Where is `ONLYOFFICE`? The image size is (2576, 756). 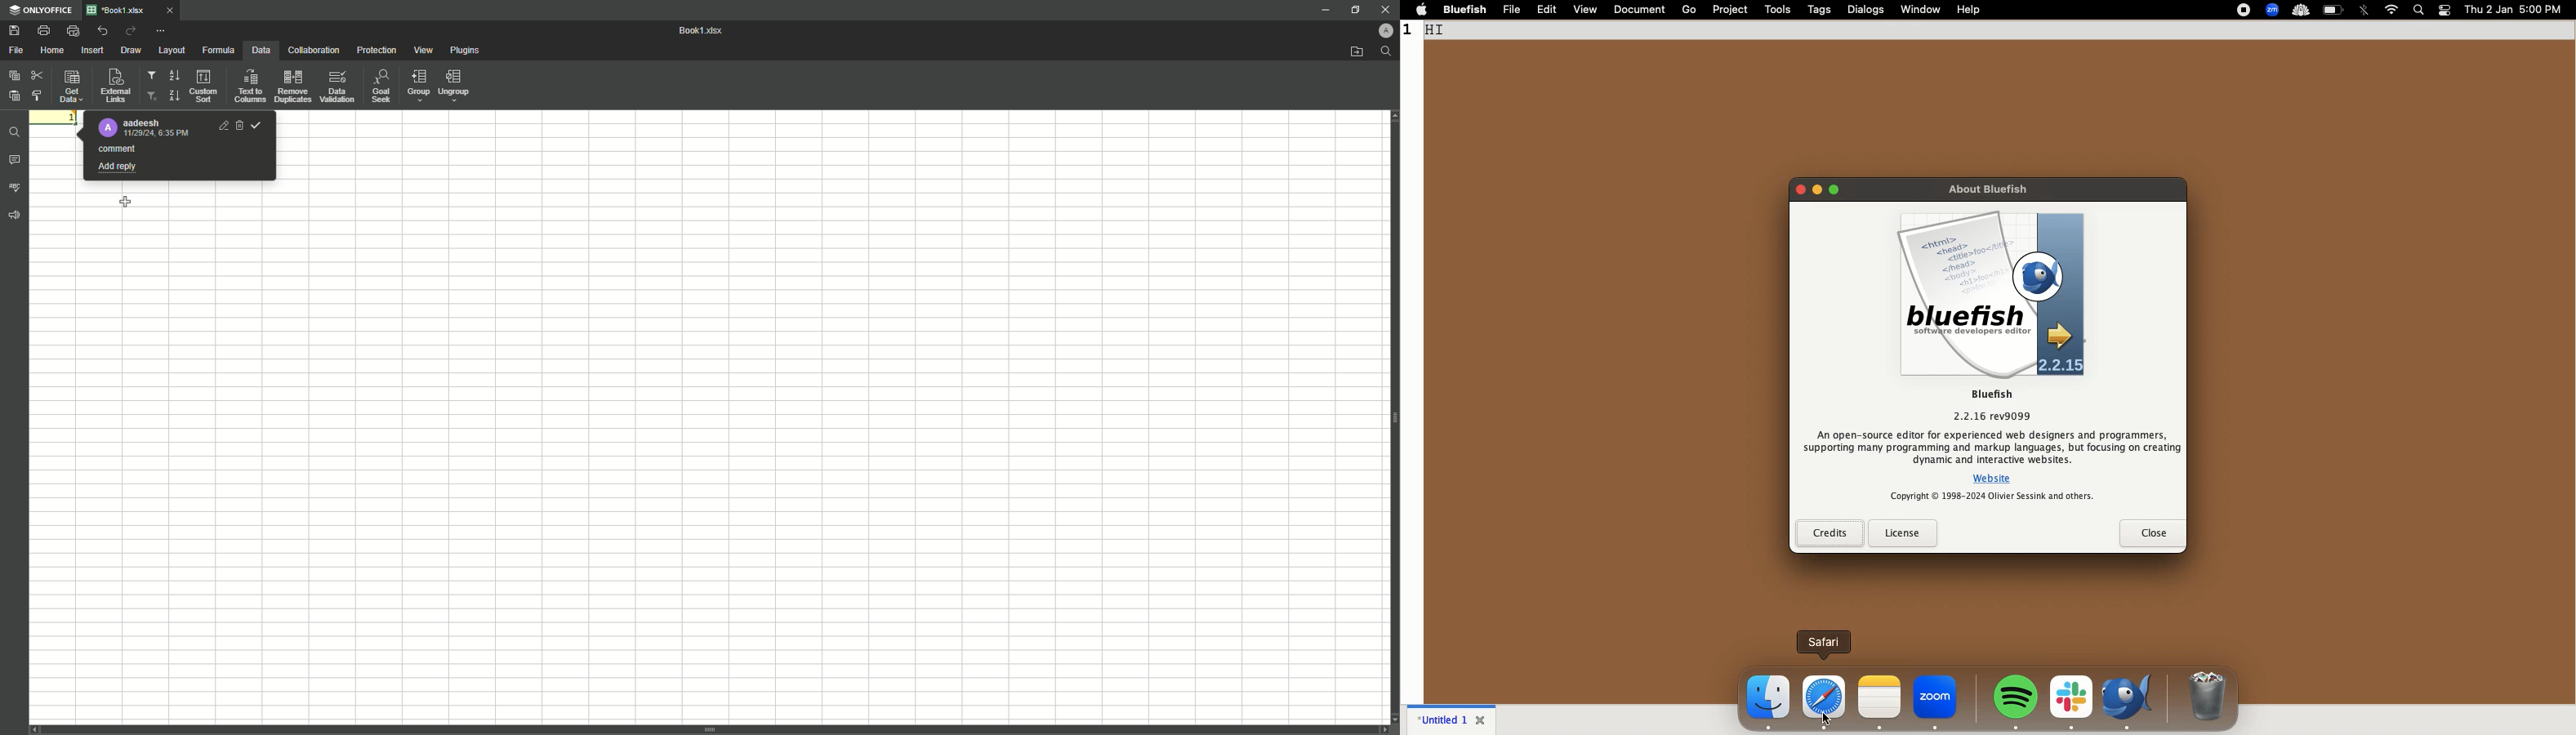 ONLYOFFICE is located at coordinates (42, 10).